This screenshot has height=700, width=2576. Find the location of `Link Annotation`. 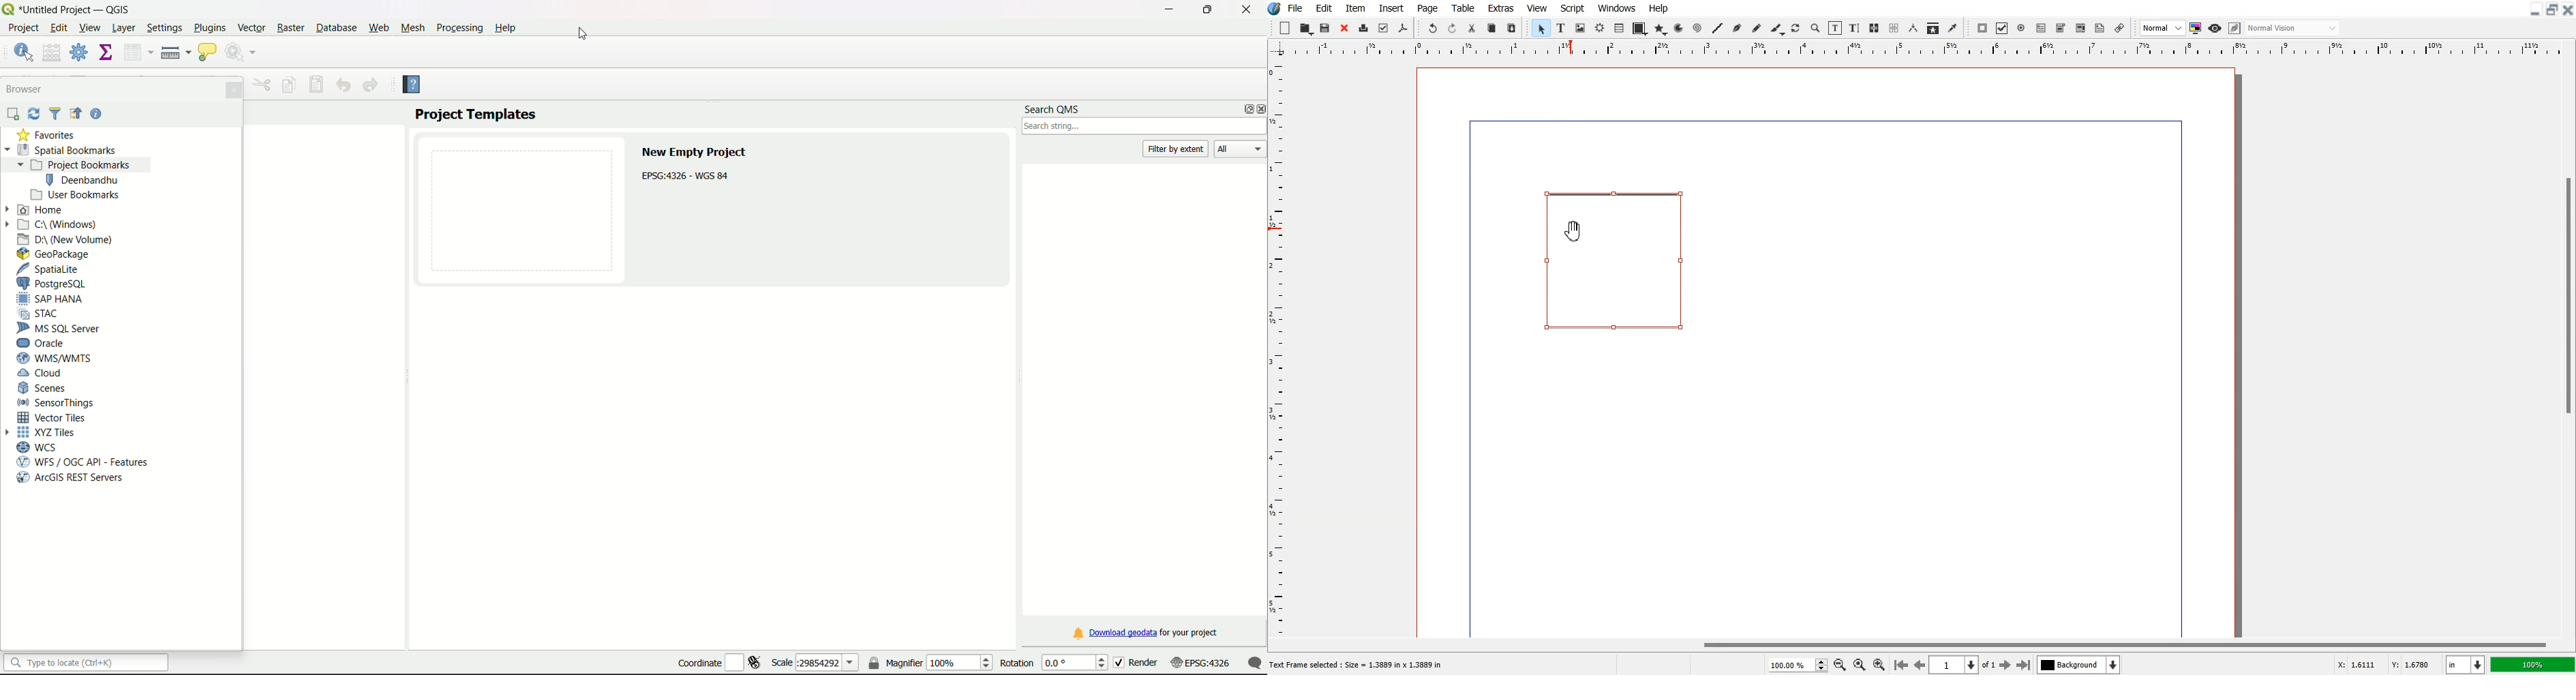

Link Annotation is located at coordinates (2119, 28).